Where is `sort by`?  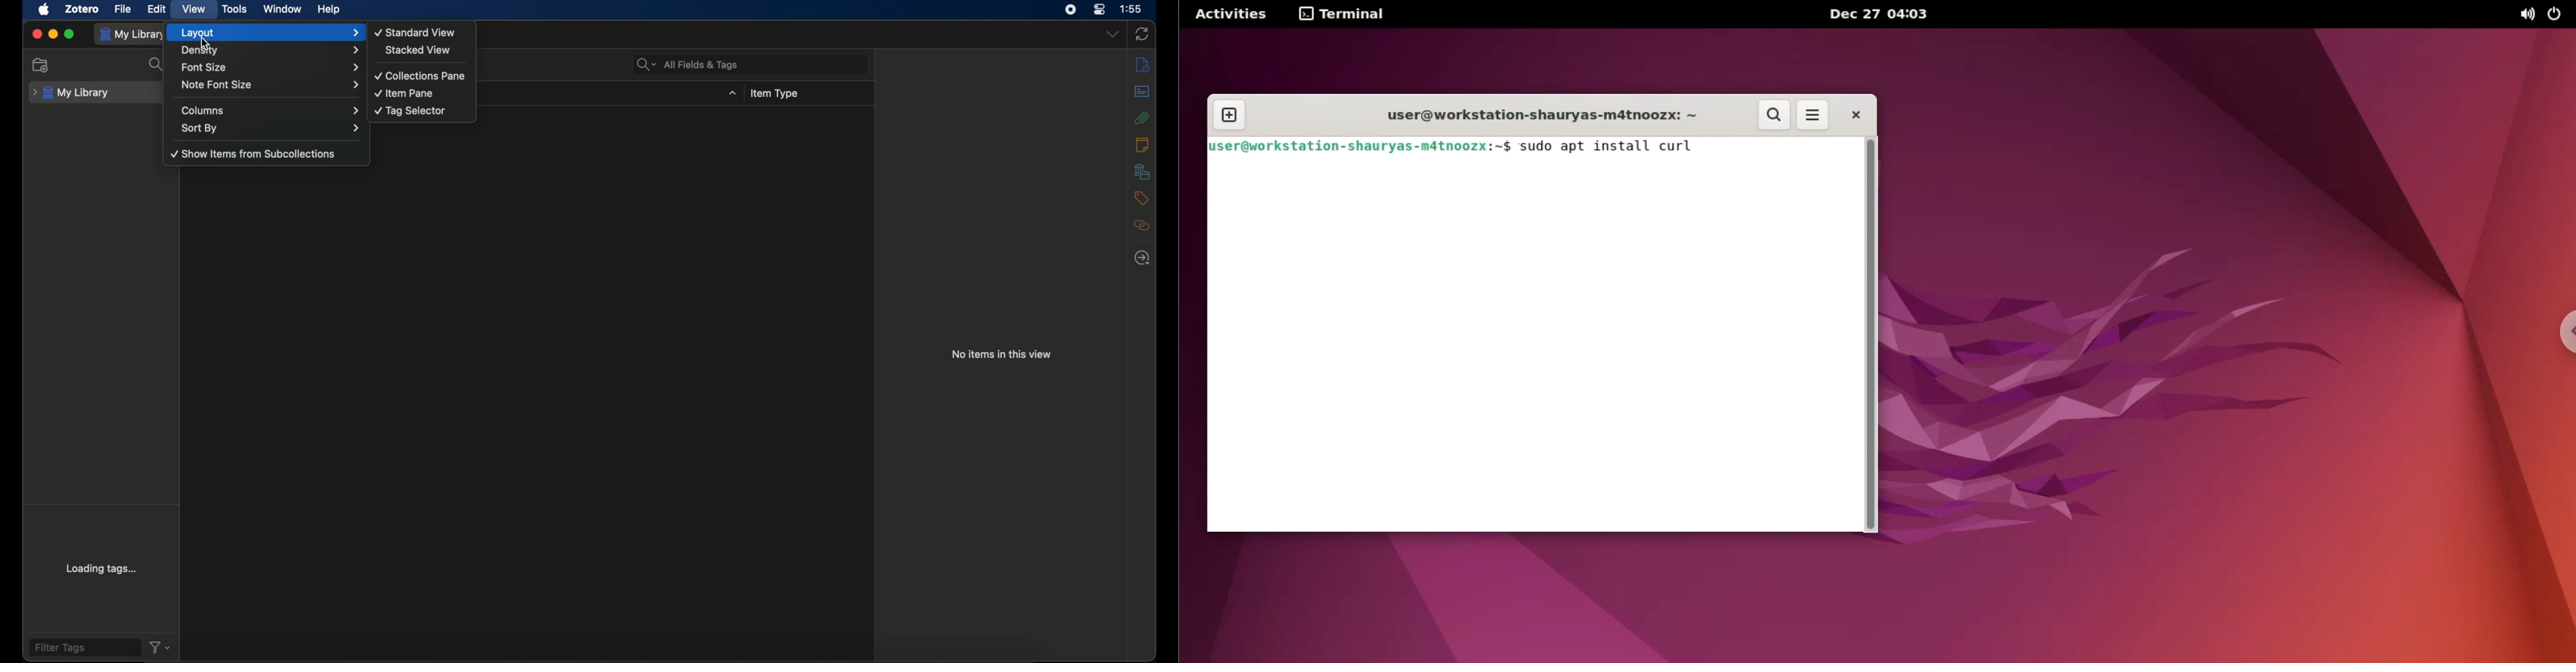 sort by is located at coordinates (272, 128).